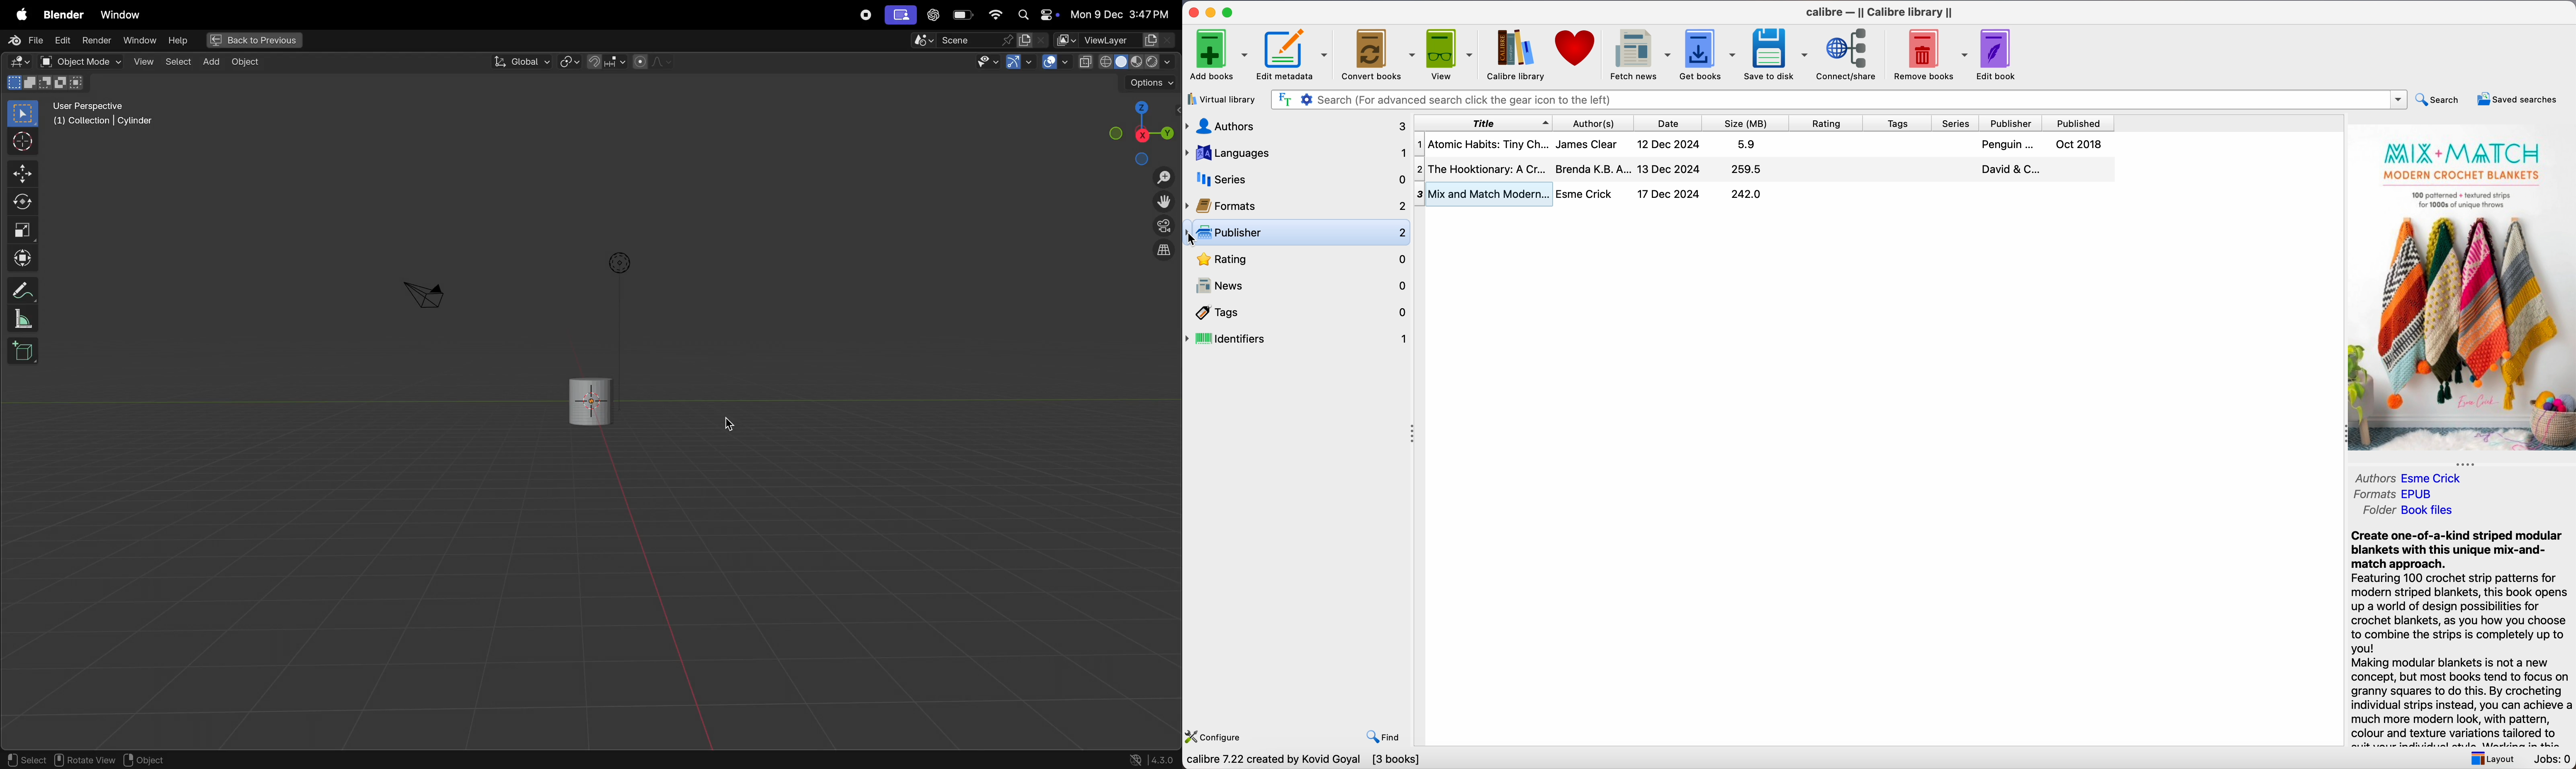  I want to click on rotate, so click(20, 200).